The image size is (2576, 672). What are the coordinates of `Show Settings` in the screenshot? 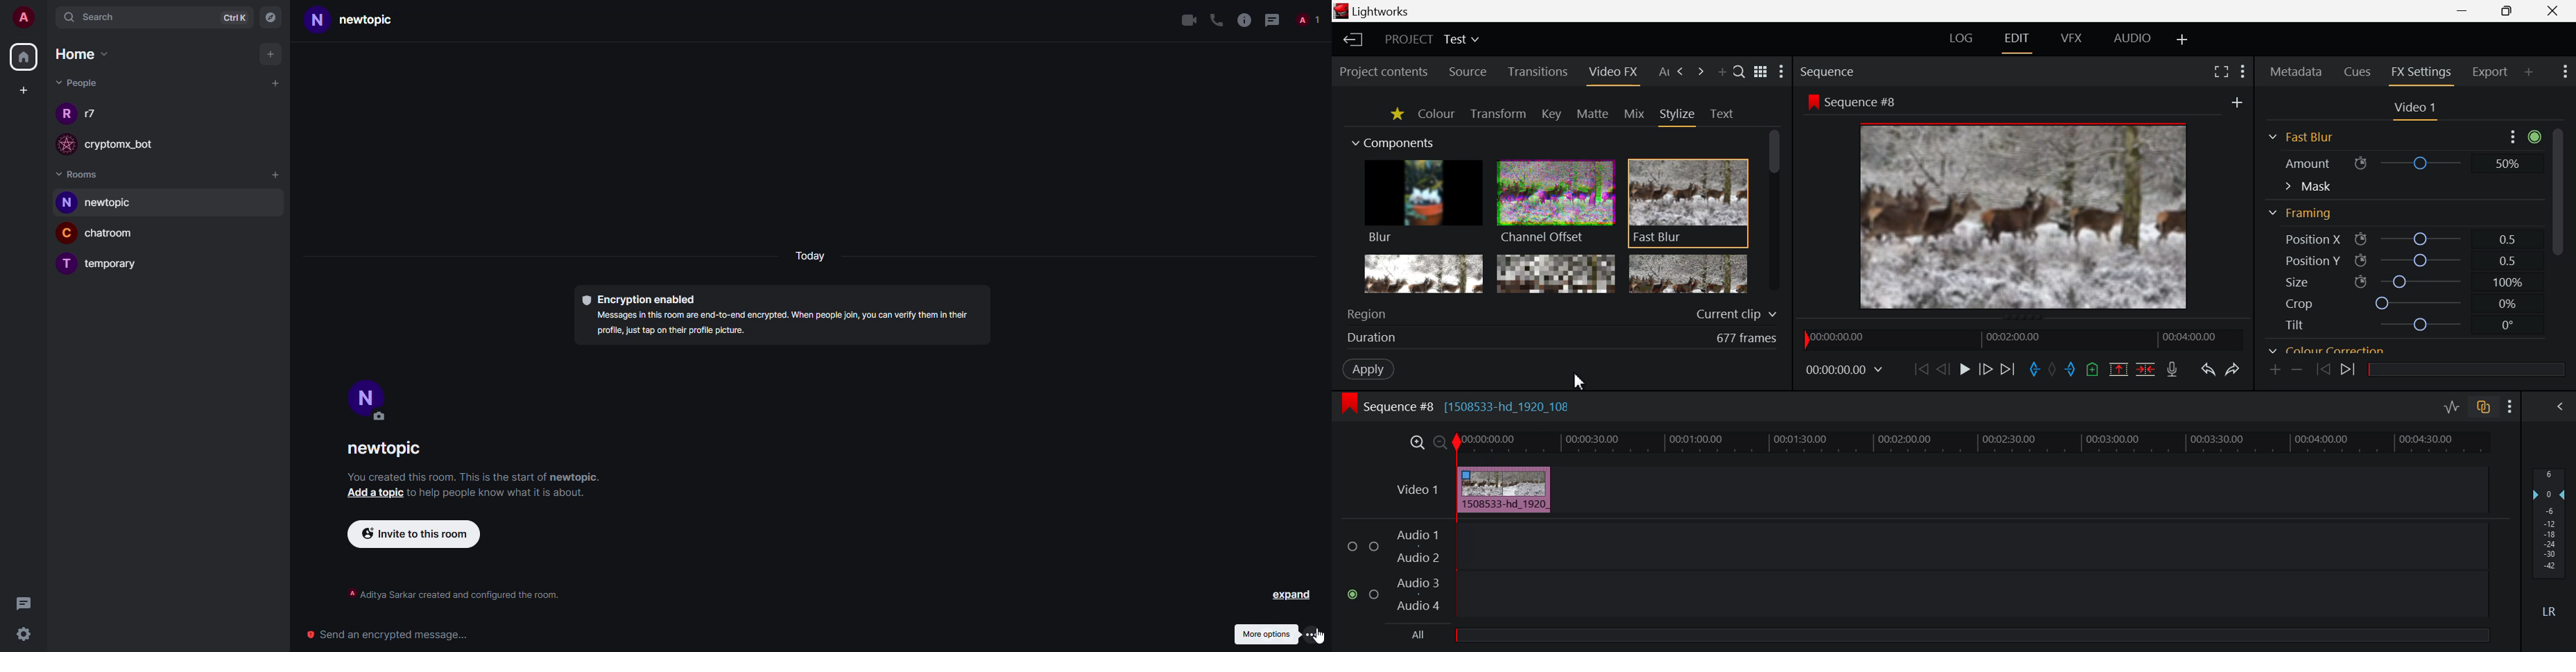 It's located at (2511, 406).